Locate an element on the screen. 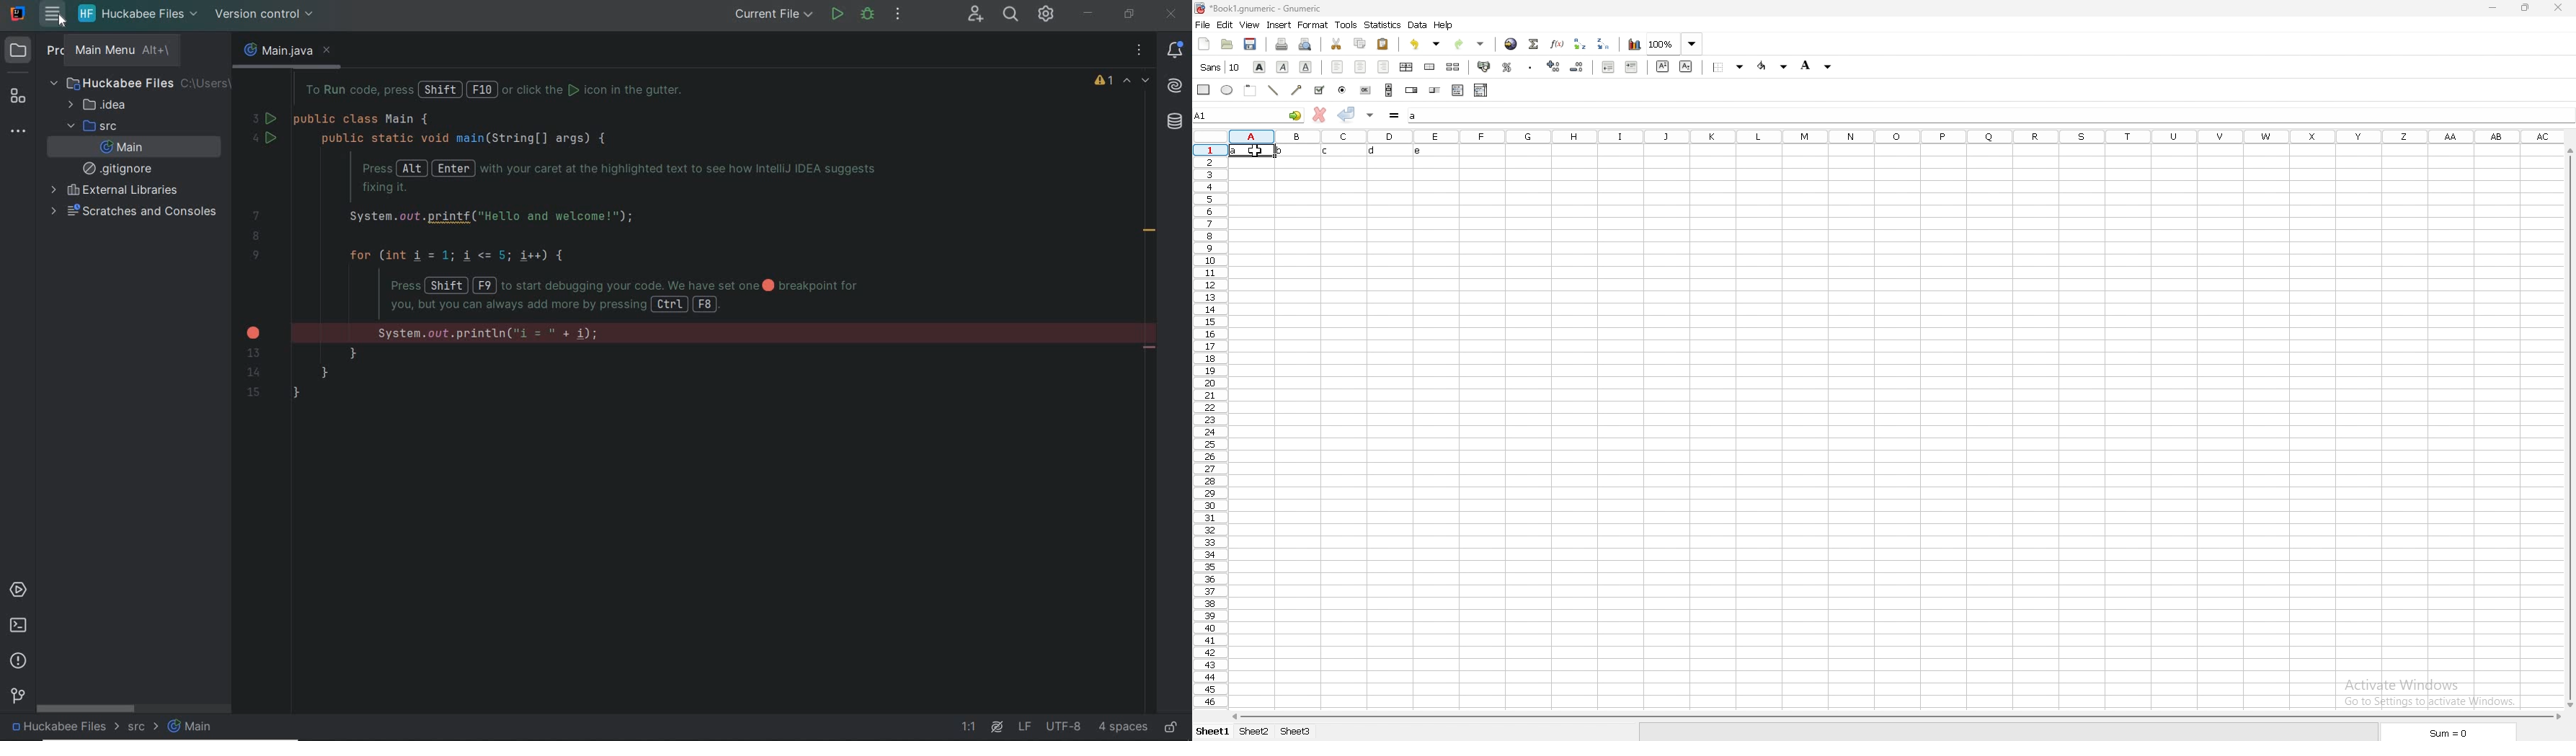  arrowed line is located at coordinates (1299, 89).